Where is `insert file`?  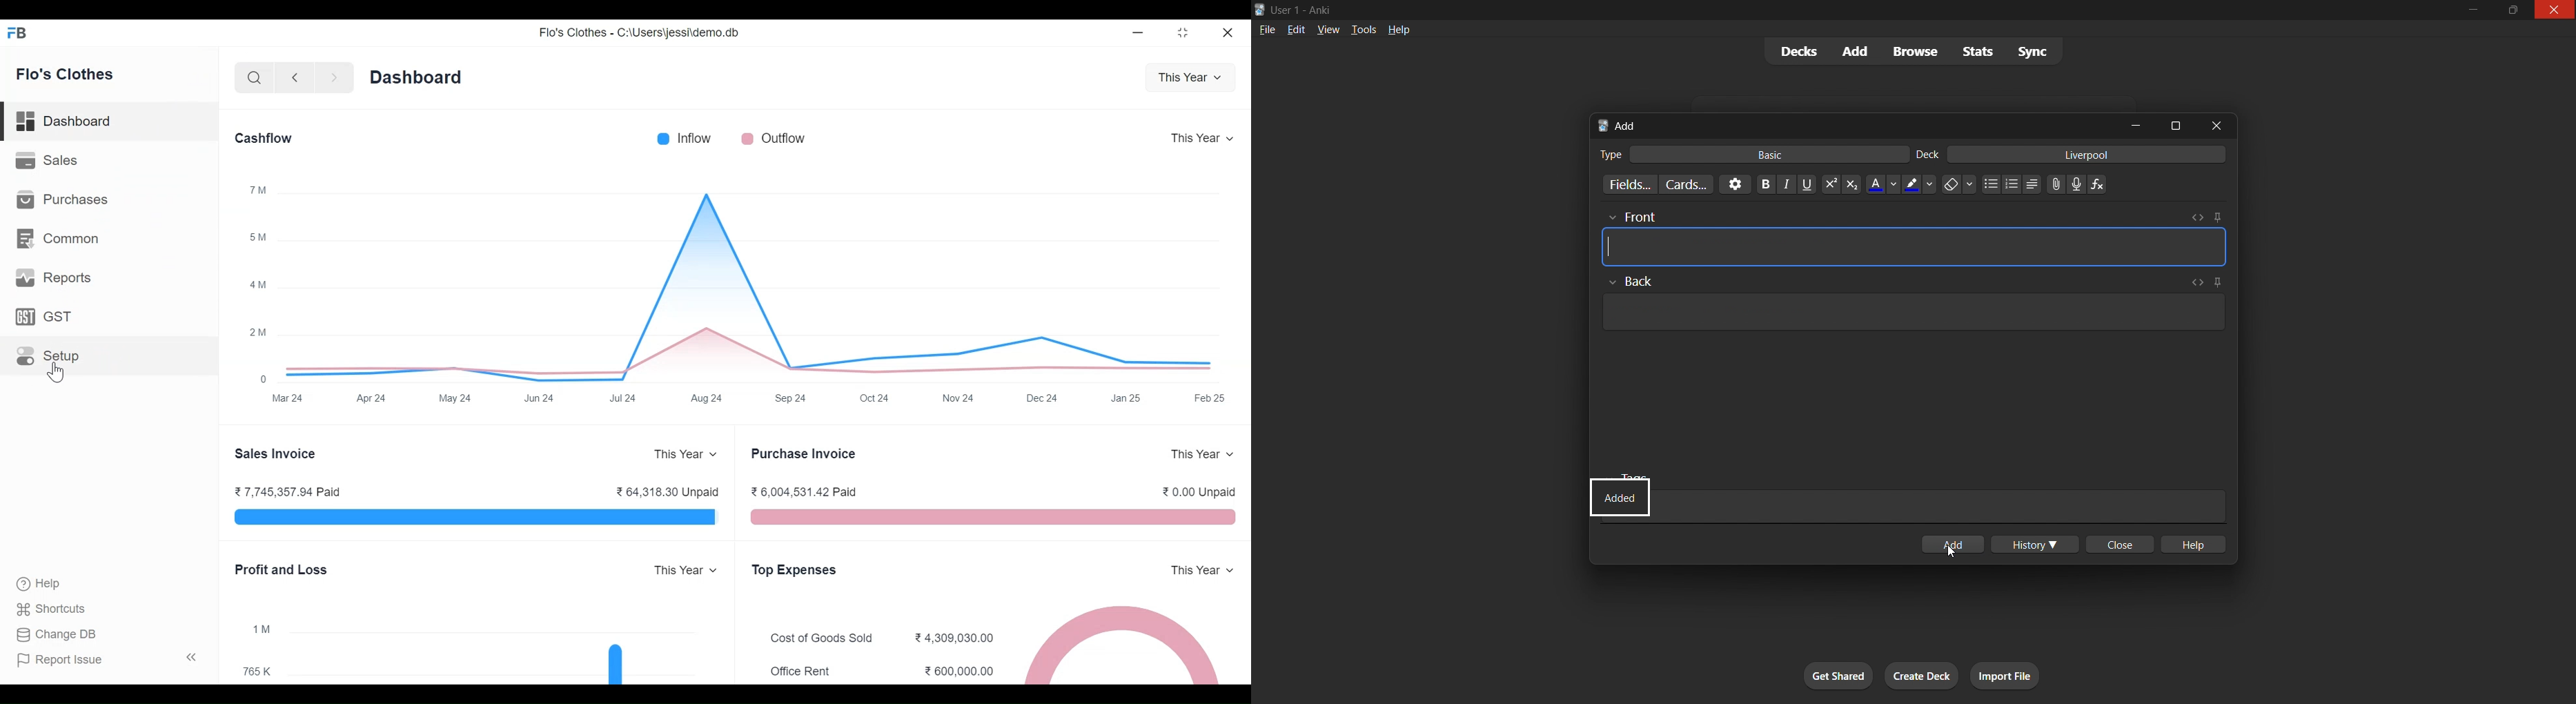
insert file is located at coordinates (2052, 182).